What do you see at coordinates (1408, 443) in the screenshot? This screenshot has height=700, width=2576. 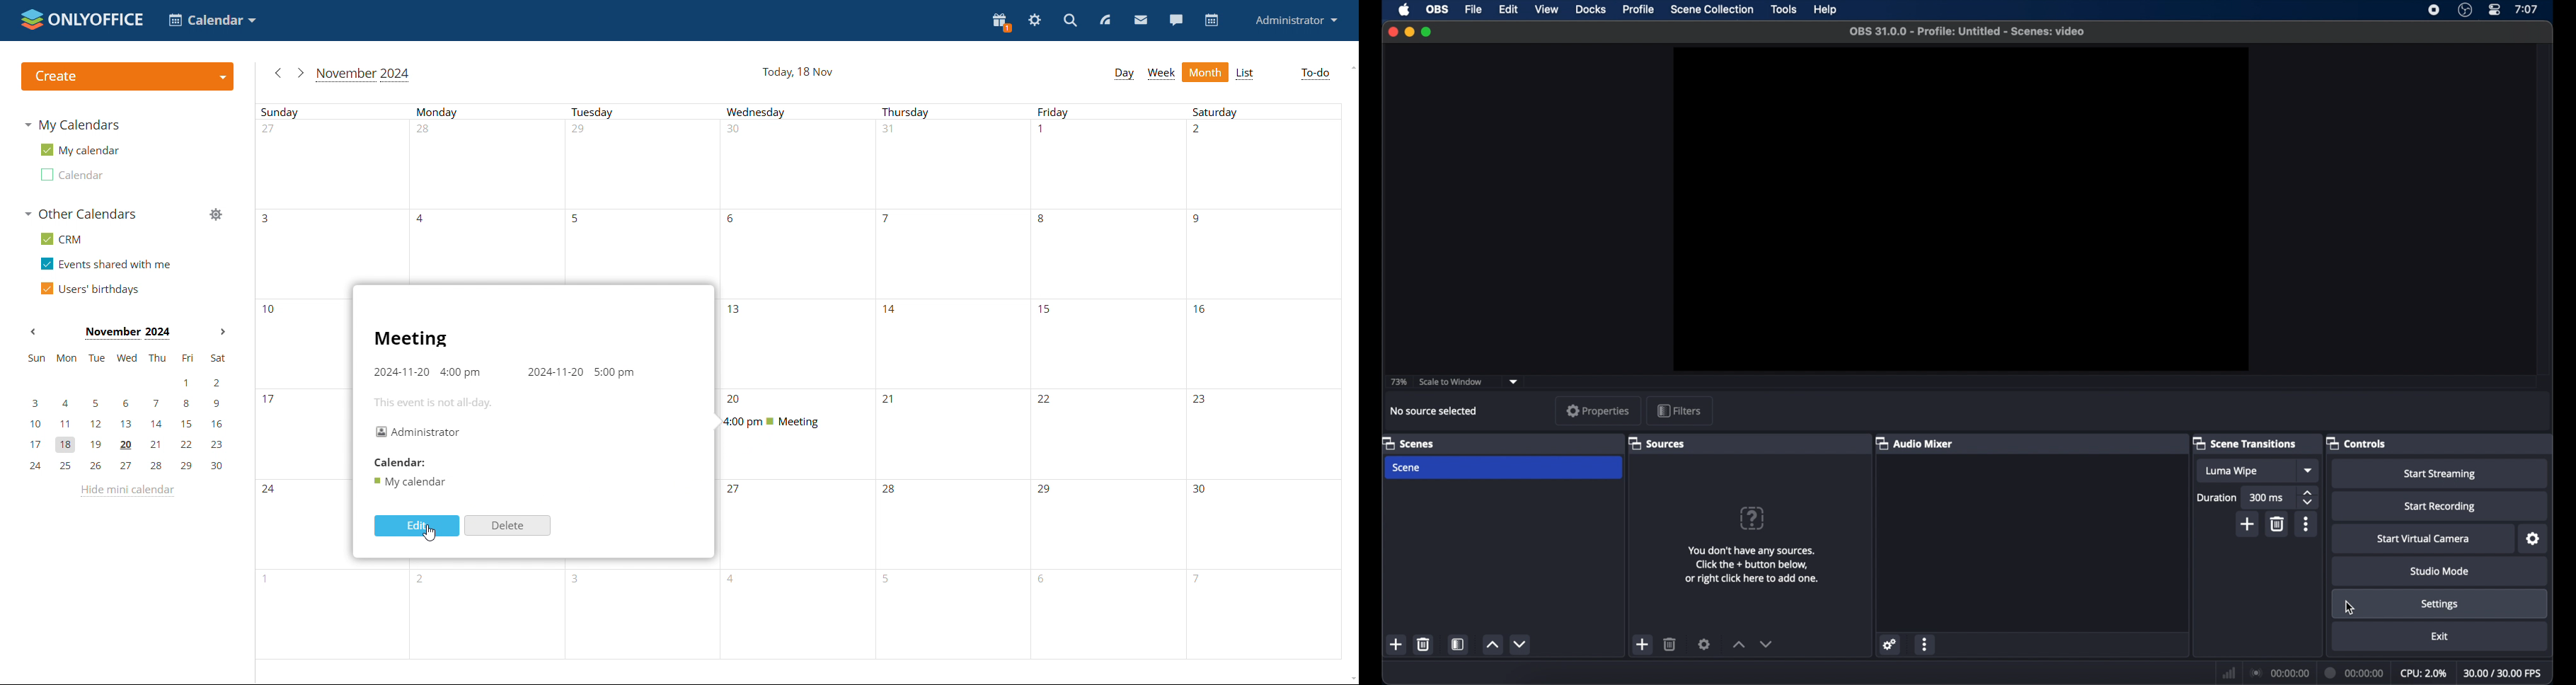 I see `scenes` at bounding box center [1408, 443].